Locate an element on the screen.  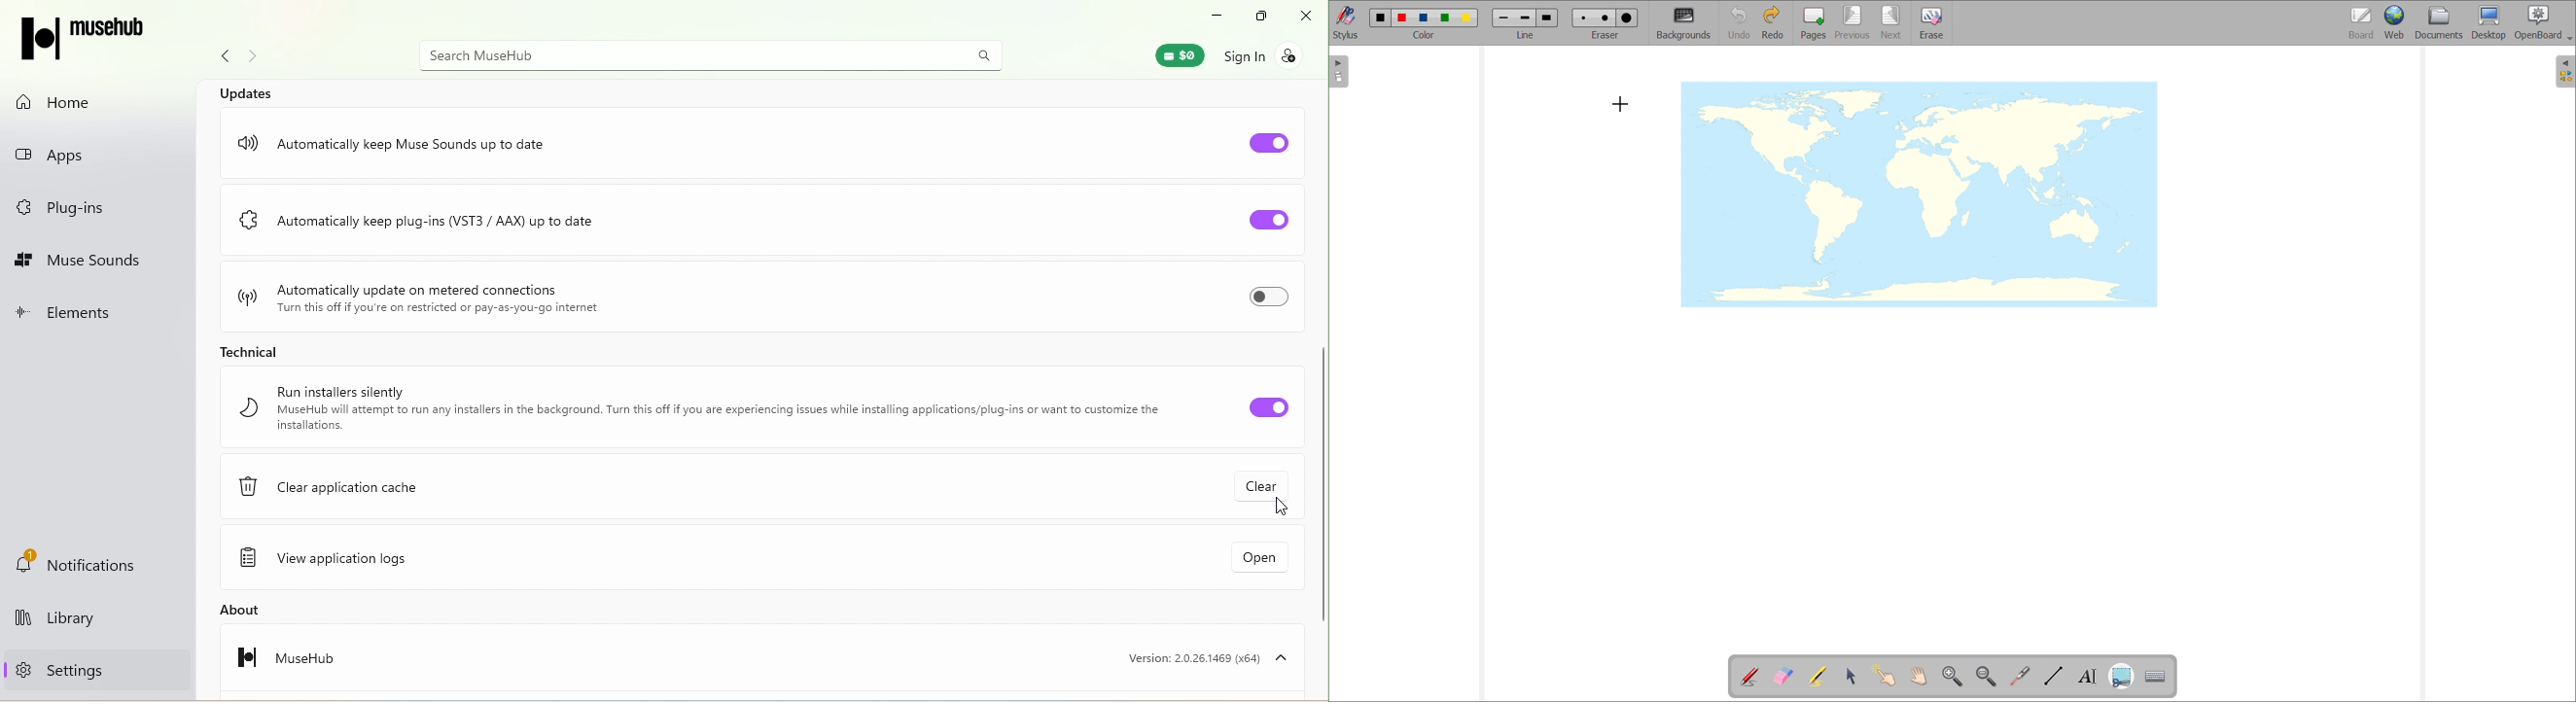
Maximize is located at coordinates (1256, 17).